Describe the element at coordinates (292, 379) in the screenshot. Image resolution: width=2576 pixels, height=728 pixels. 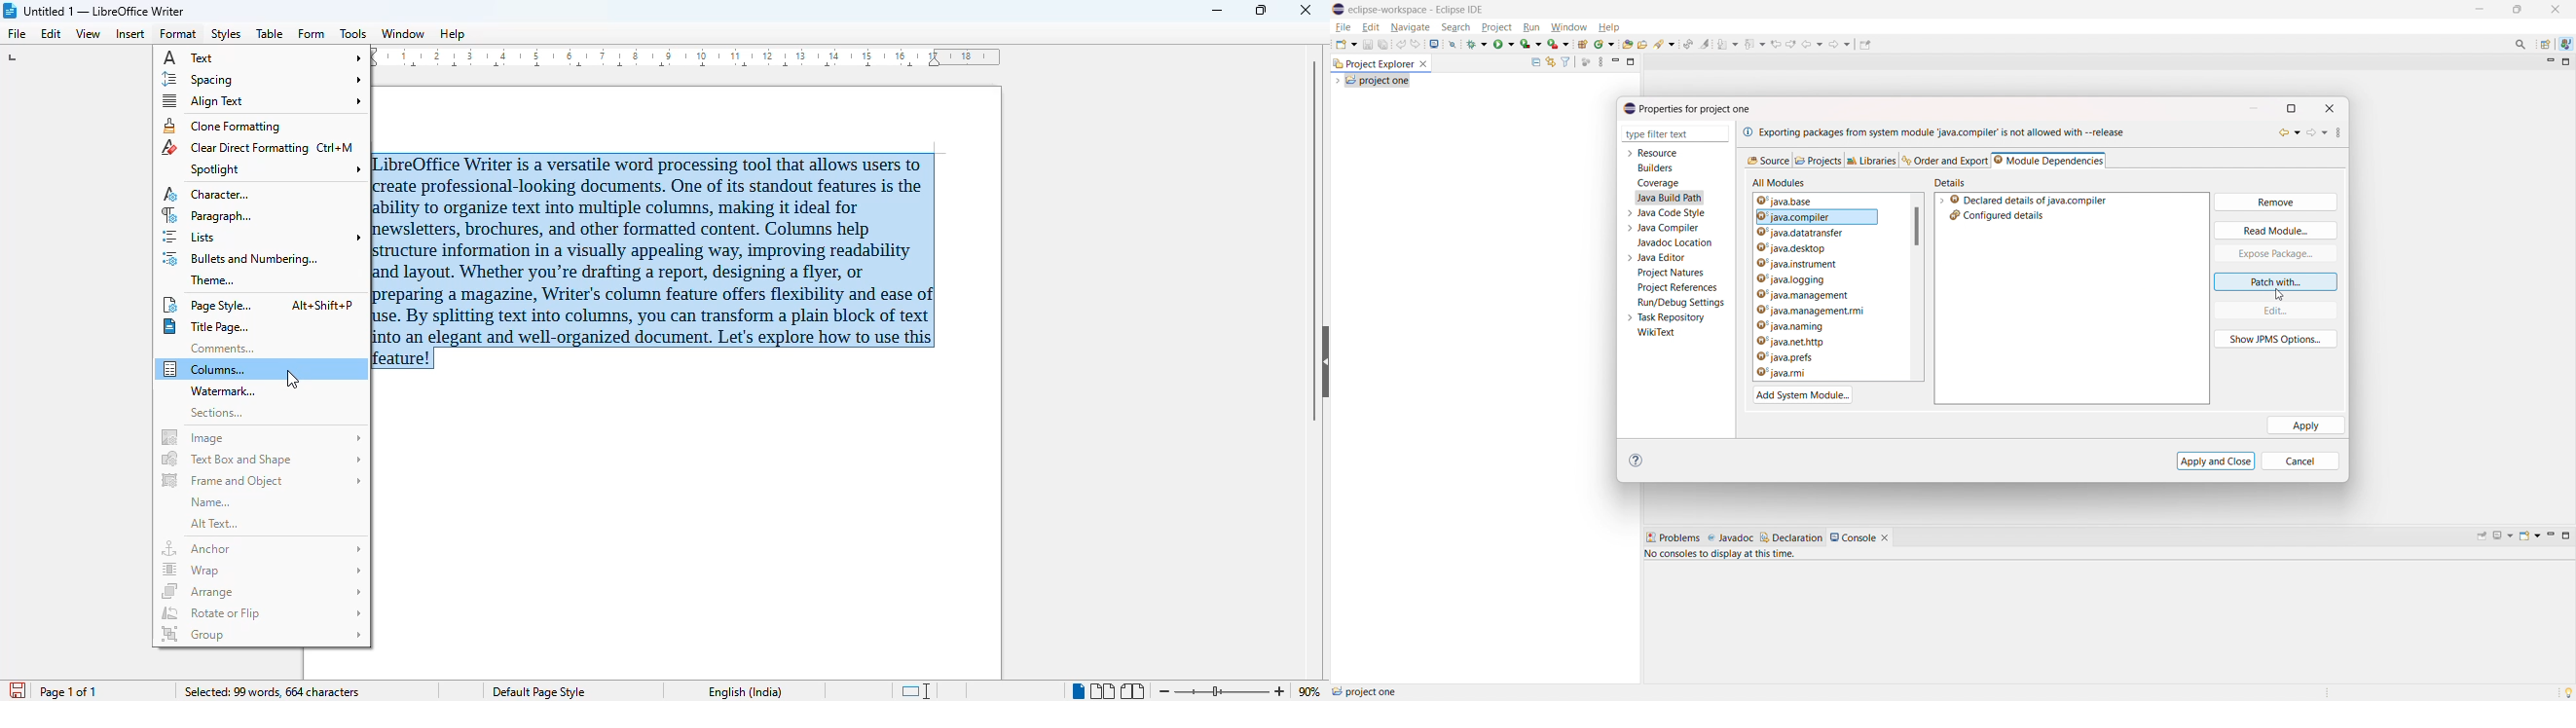
I see `cursor` at that location.